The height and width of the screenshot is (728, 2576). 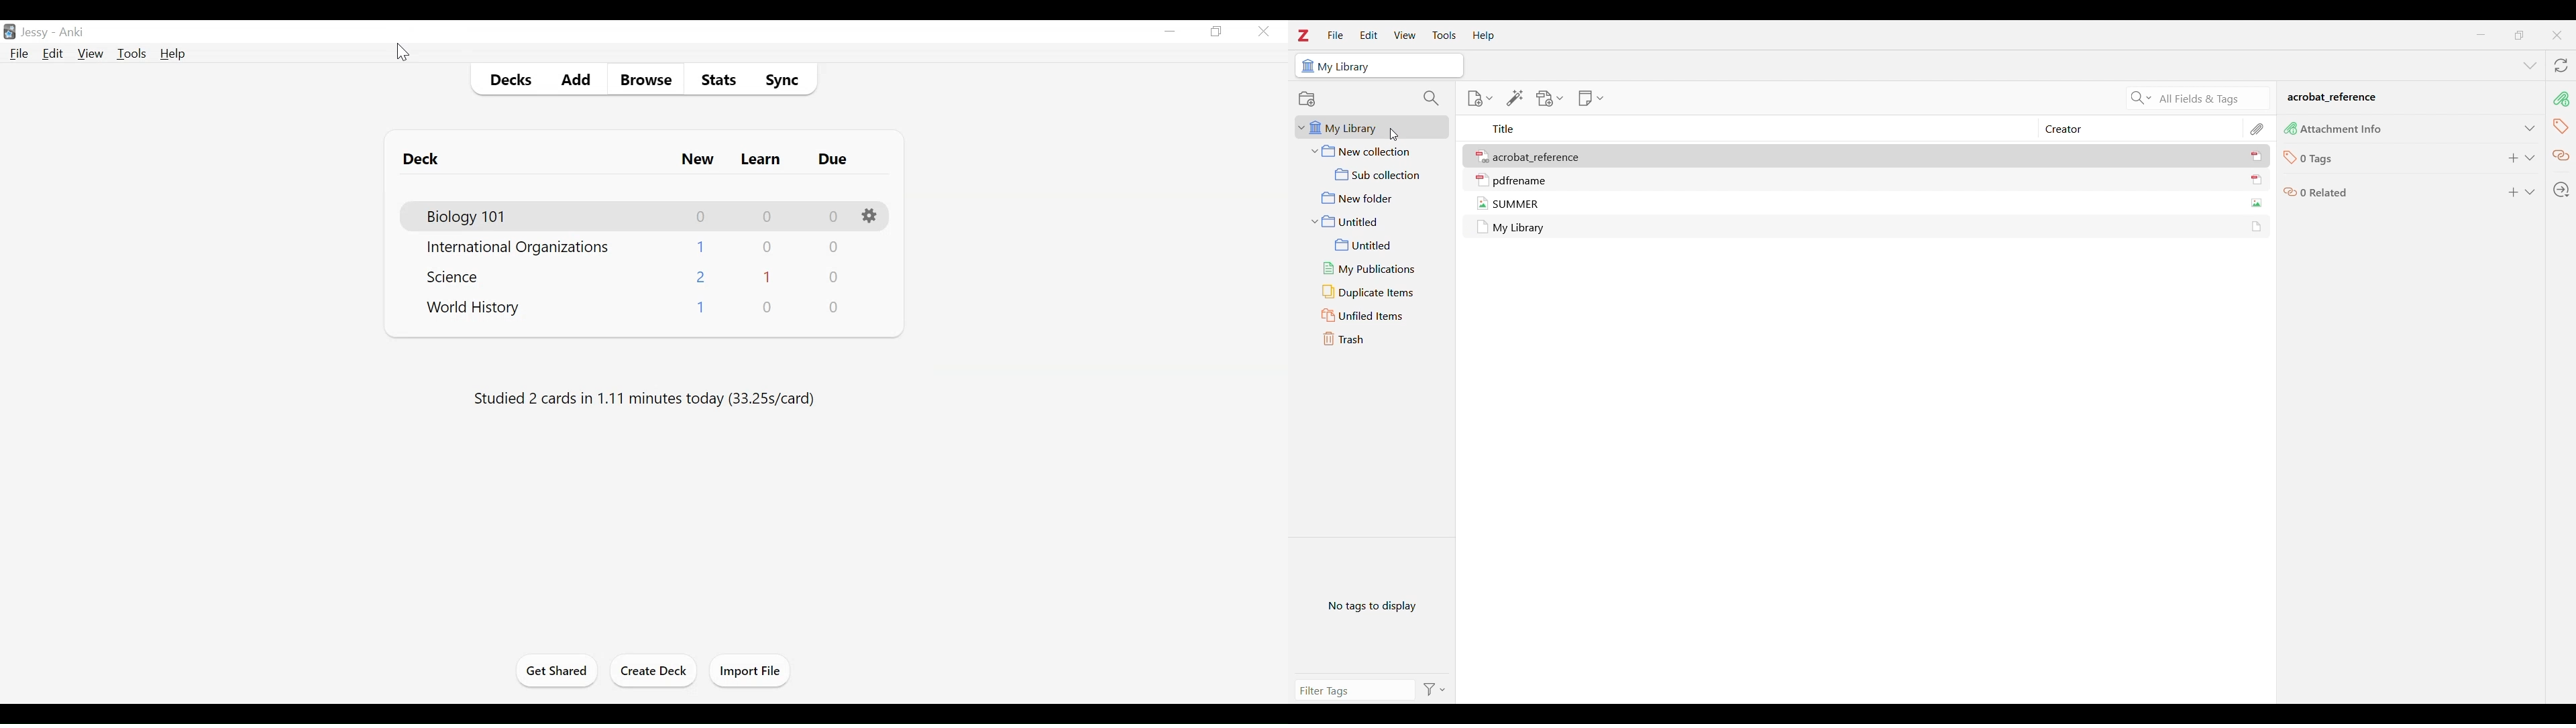 What do you see at coordinates (402, 51) in the screenshot?
I see `Cursor` at bounding box center [402, 51].